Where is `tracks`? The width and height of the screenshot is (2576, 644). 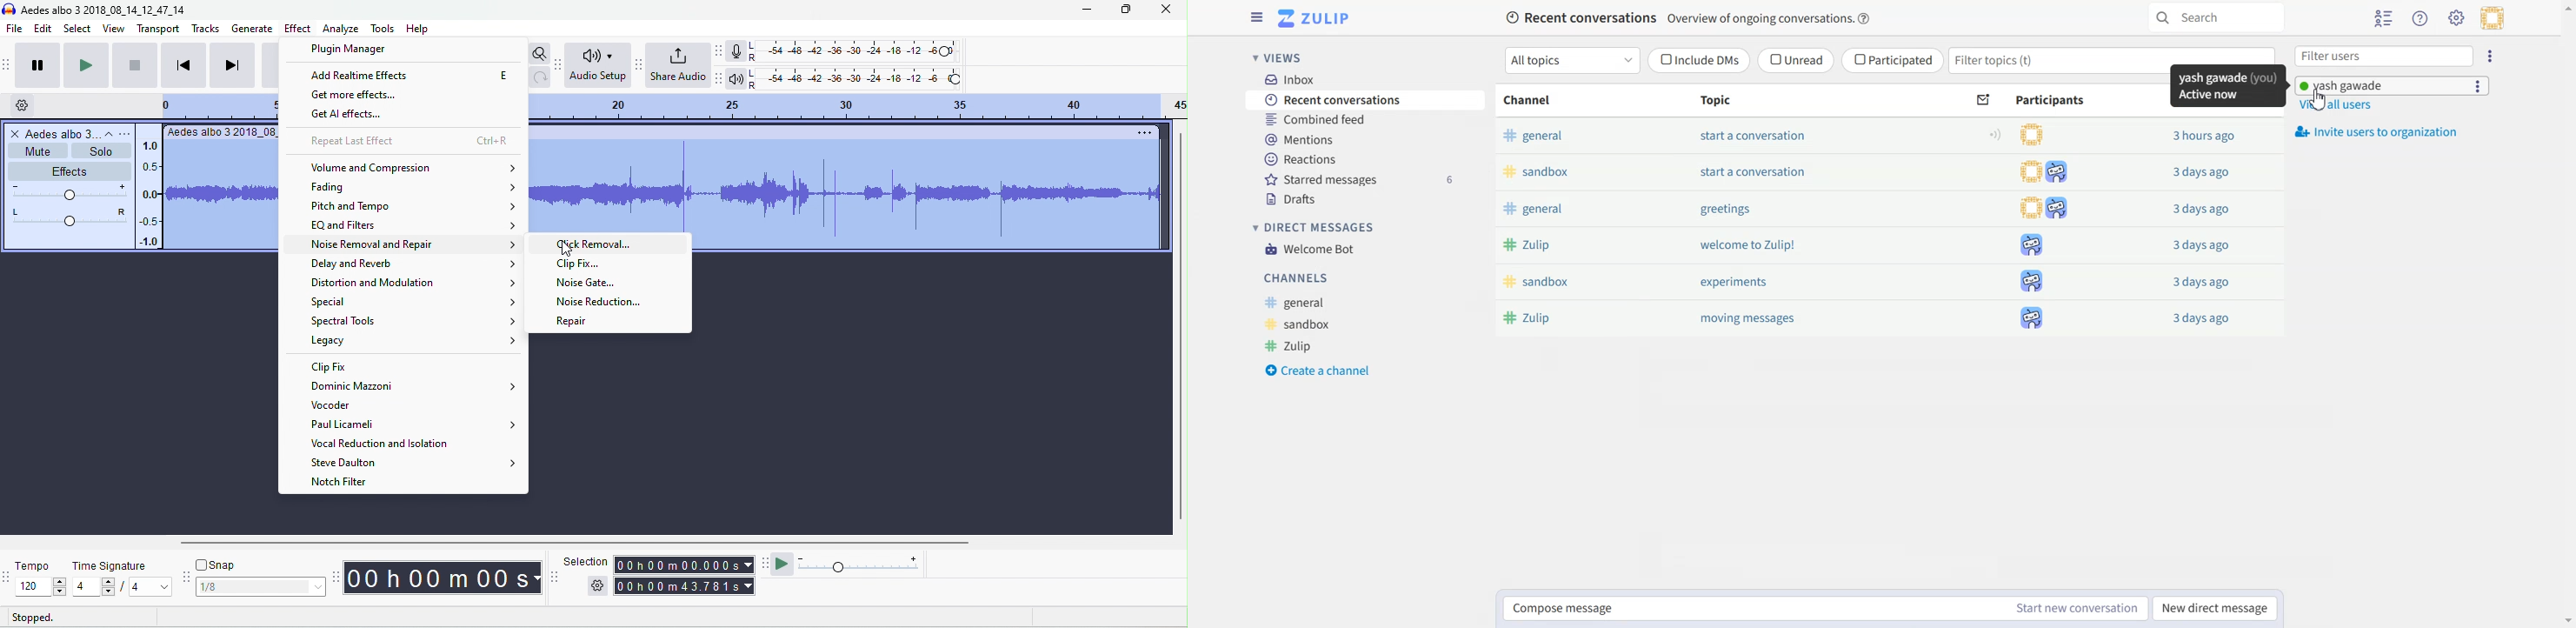
tracks is located at coordinates (205, 30).